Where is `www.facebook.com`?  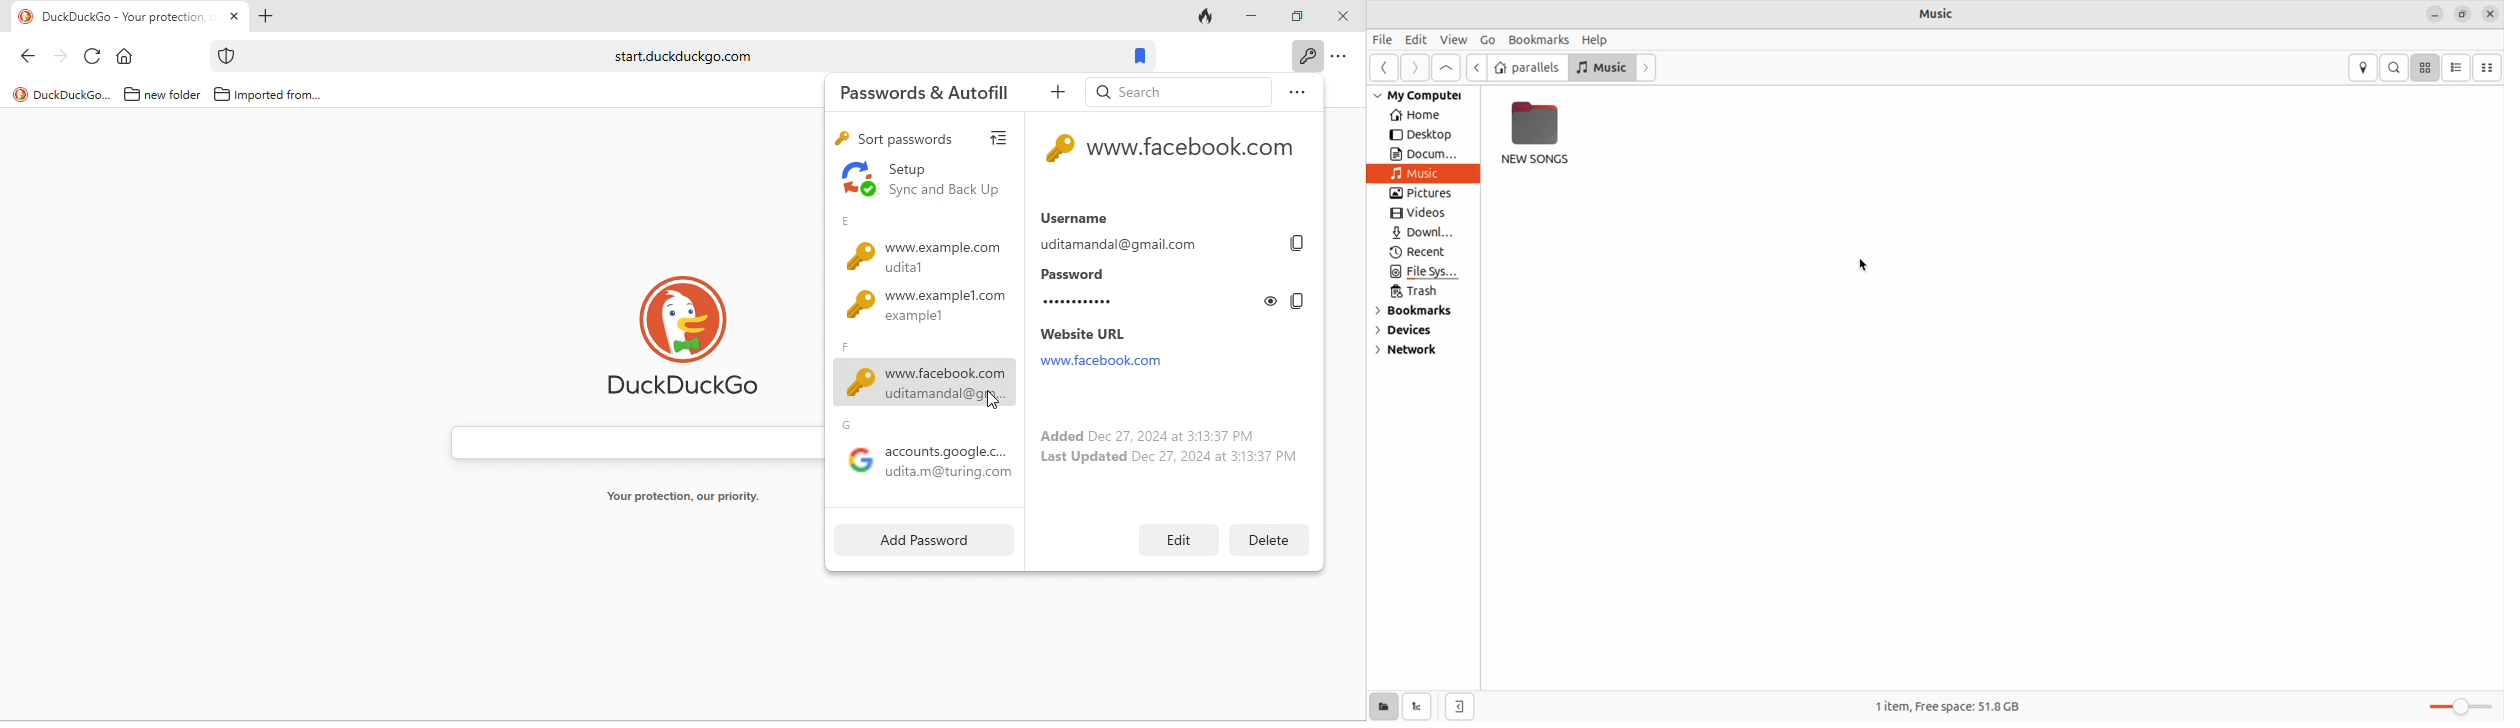
www.facebook.com is located at coordinates (1195, 152).